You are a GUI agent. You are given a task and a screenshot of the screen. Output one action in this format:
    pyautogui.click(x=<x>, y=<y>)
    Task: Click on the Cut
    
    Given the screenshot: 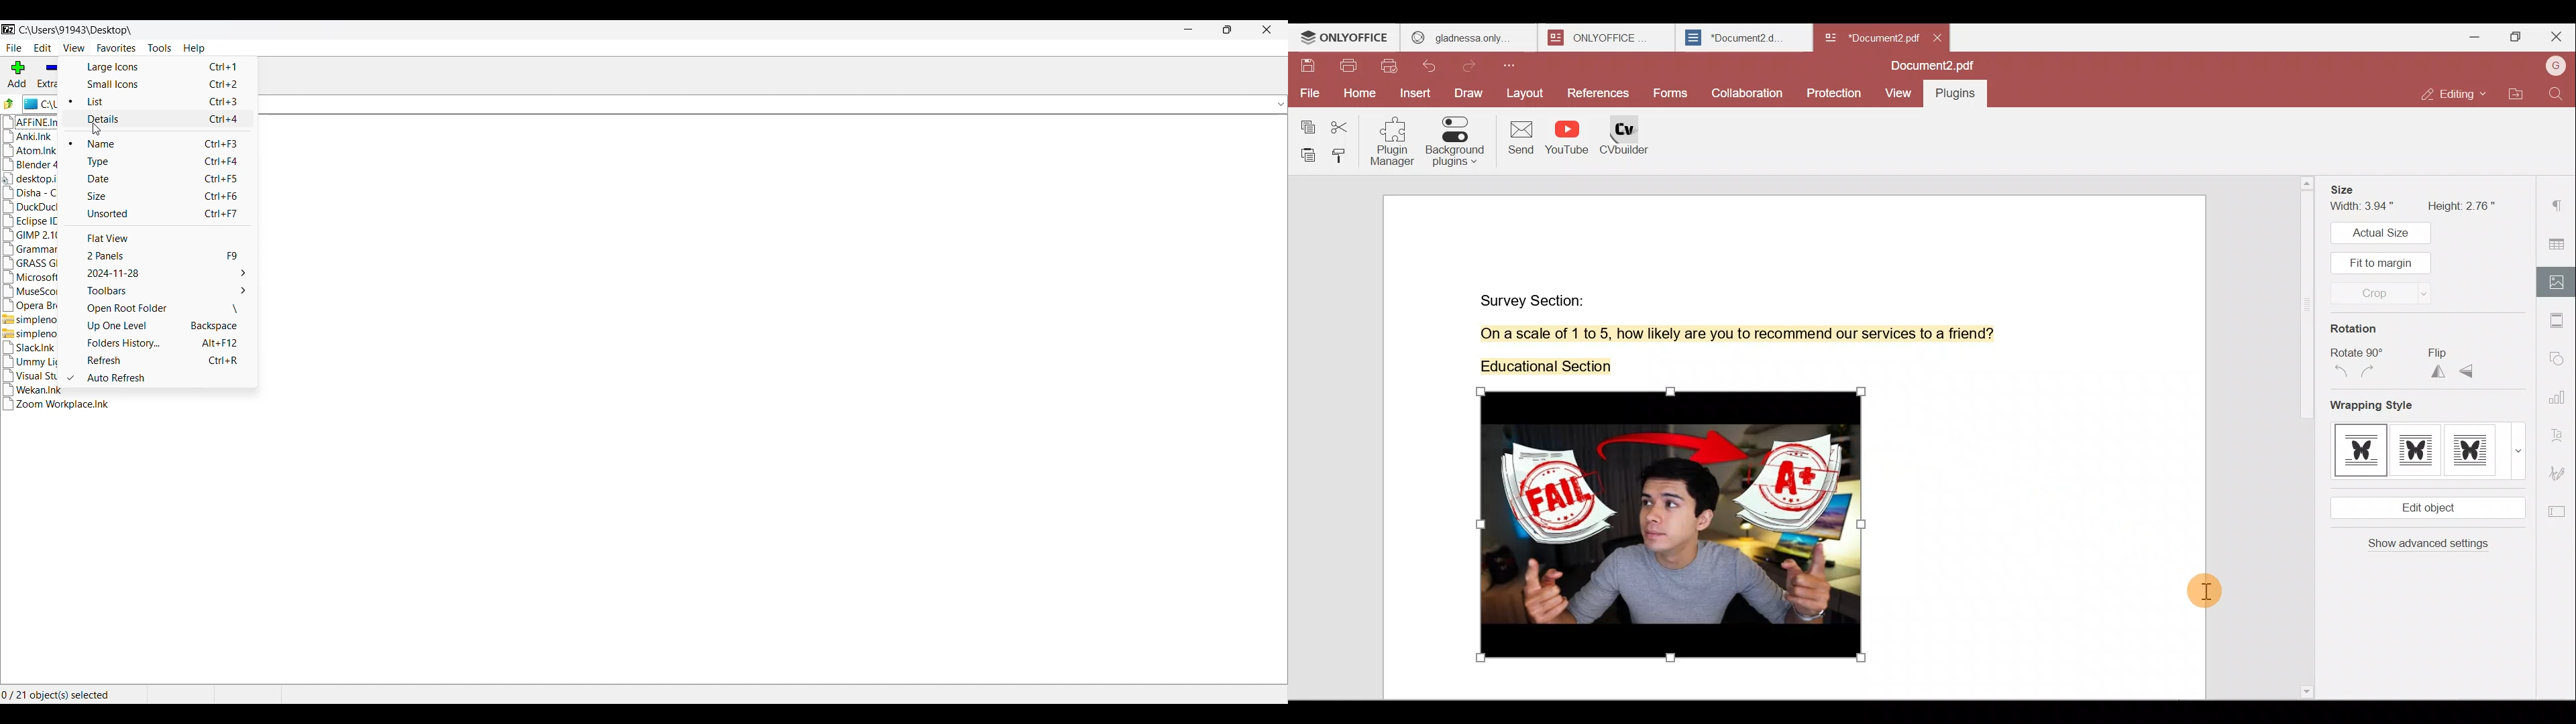 What is the action you would take?
    pyautogui.click(x=1344, y=123)
    